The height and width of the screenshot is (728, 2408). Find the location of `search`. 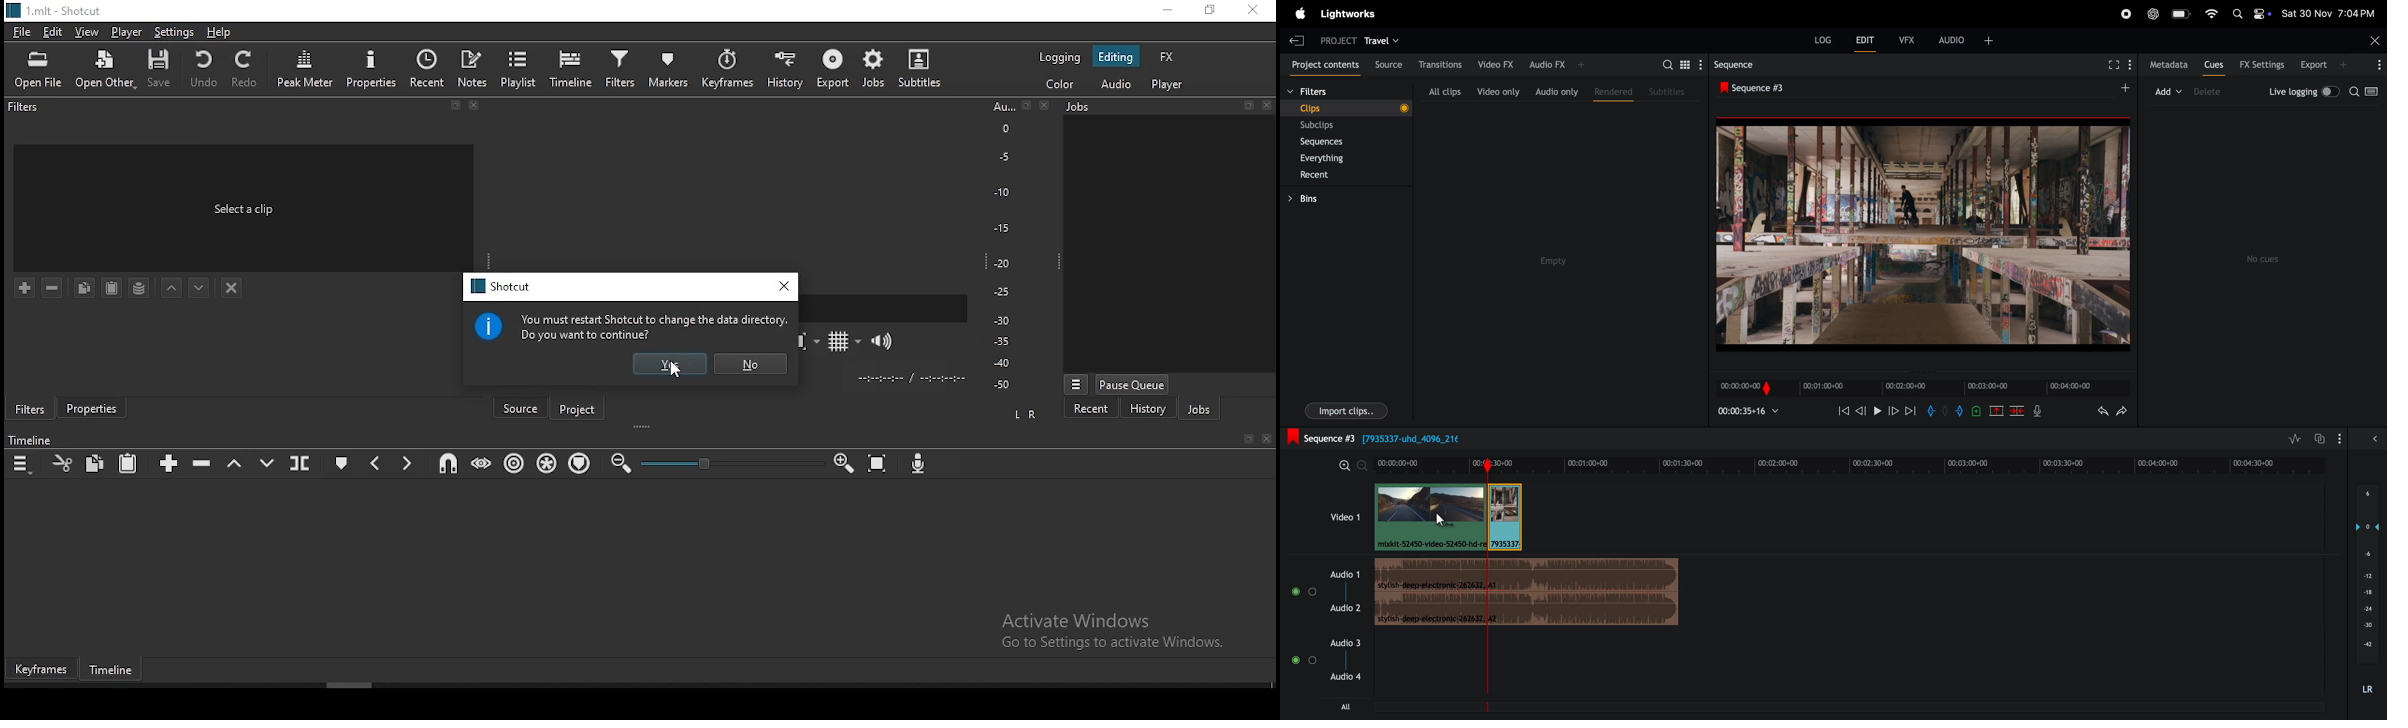

search is located at coordinates (2367, 94).